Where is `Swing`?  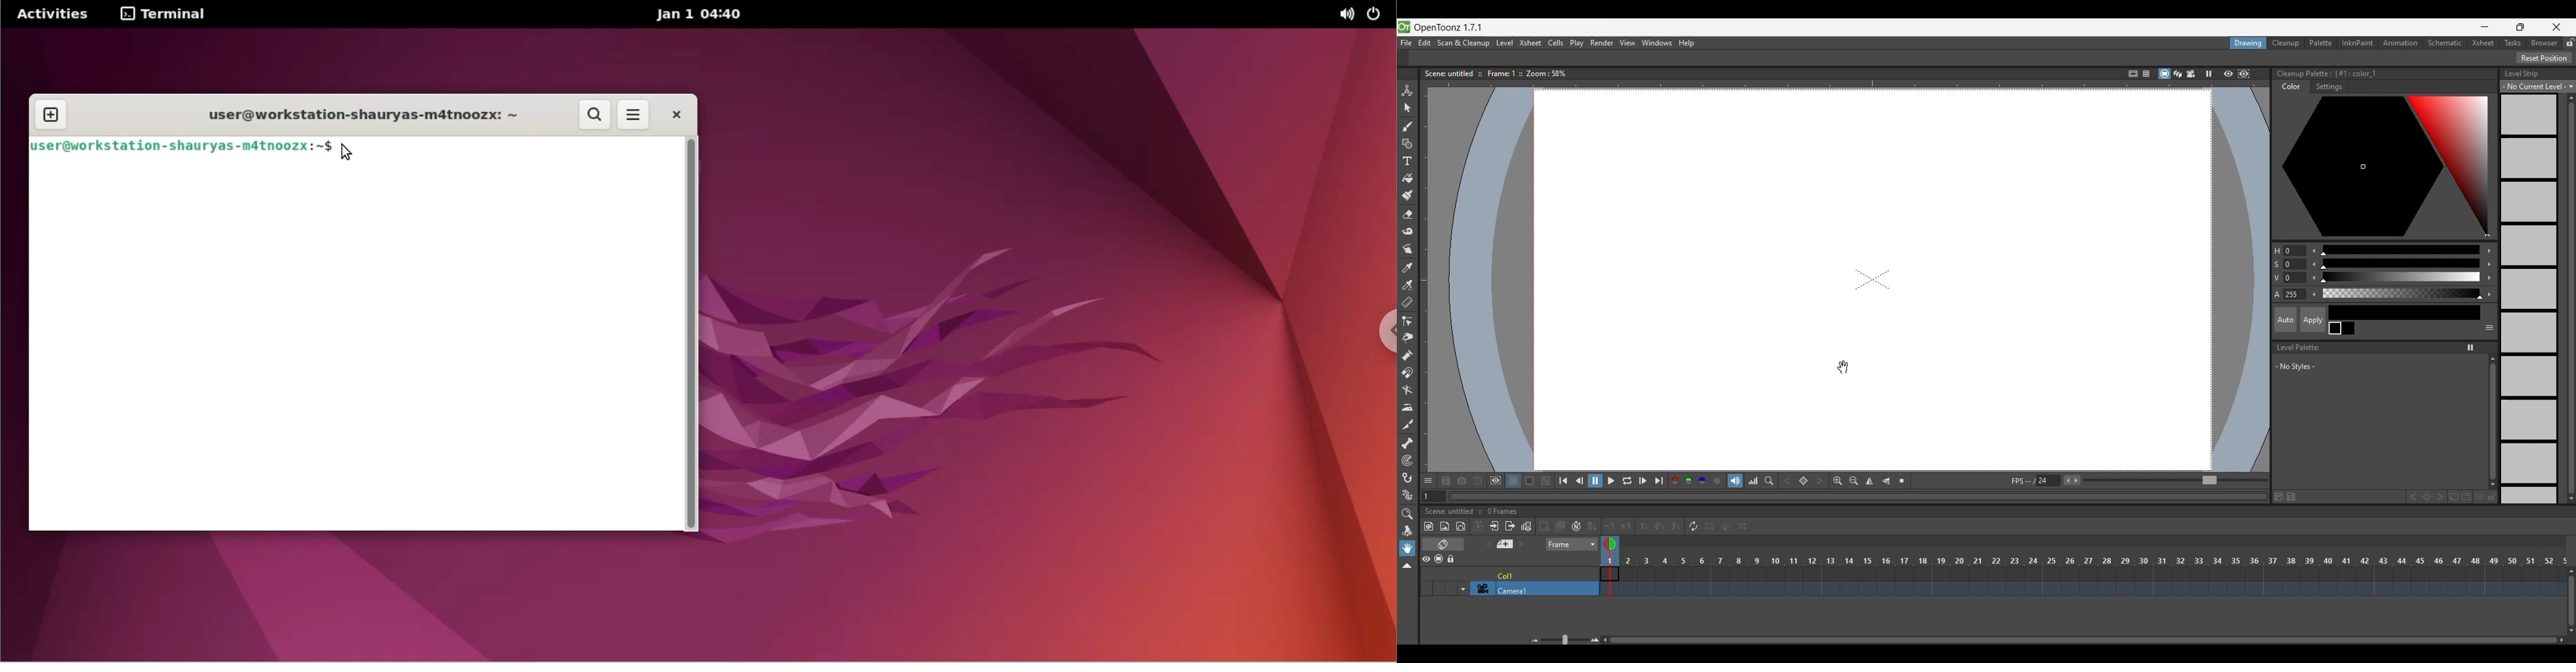 Swing is located at coordinates (1725, 526).